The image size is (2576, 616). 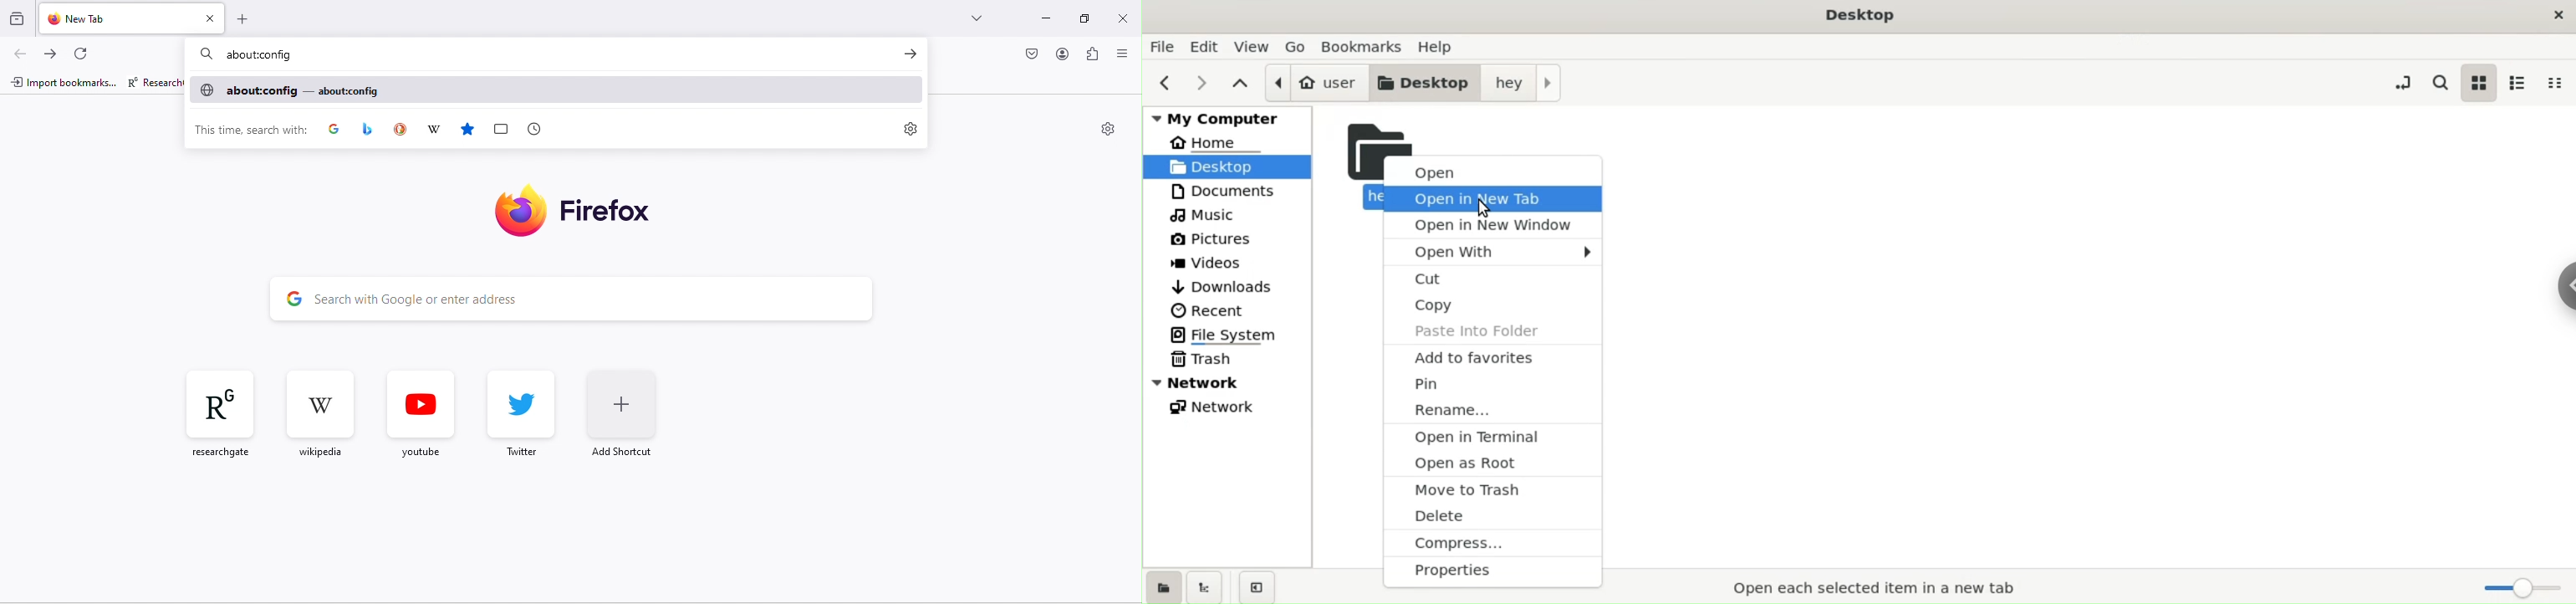 What do you see at coordinates (1442, 46) in the screenshot?
I see `help` at bounding box center [1442, 46].